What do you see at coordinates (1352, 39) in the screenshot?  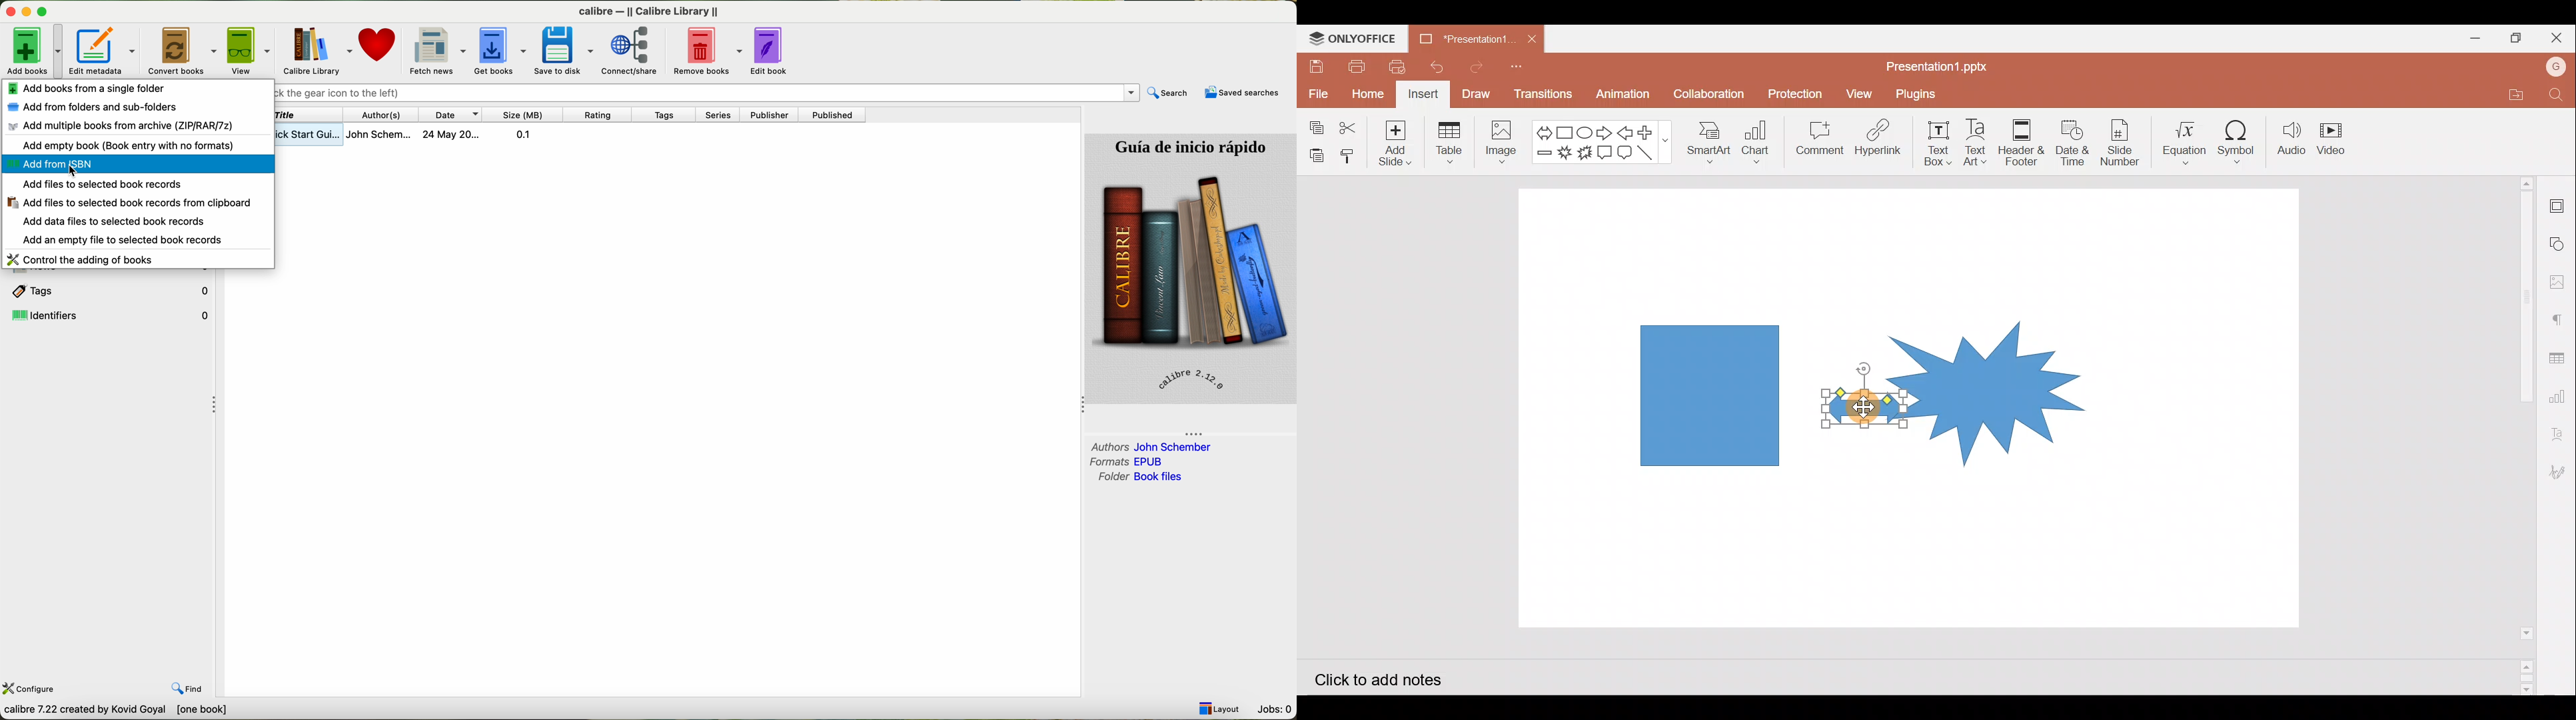 I see `ONLYOFFICE` at bounding box center [1352, 39].